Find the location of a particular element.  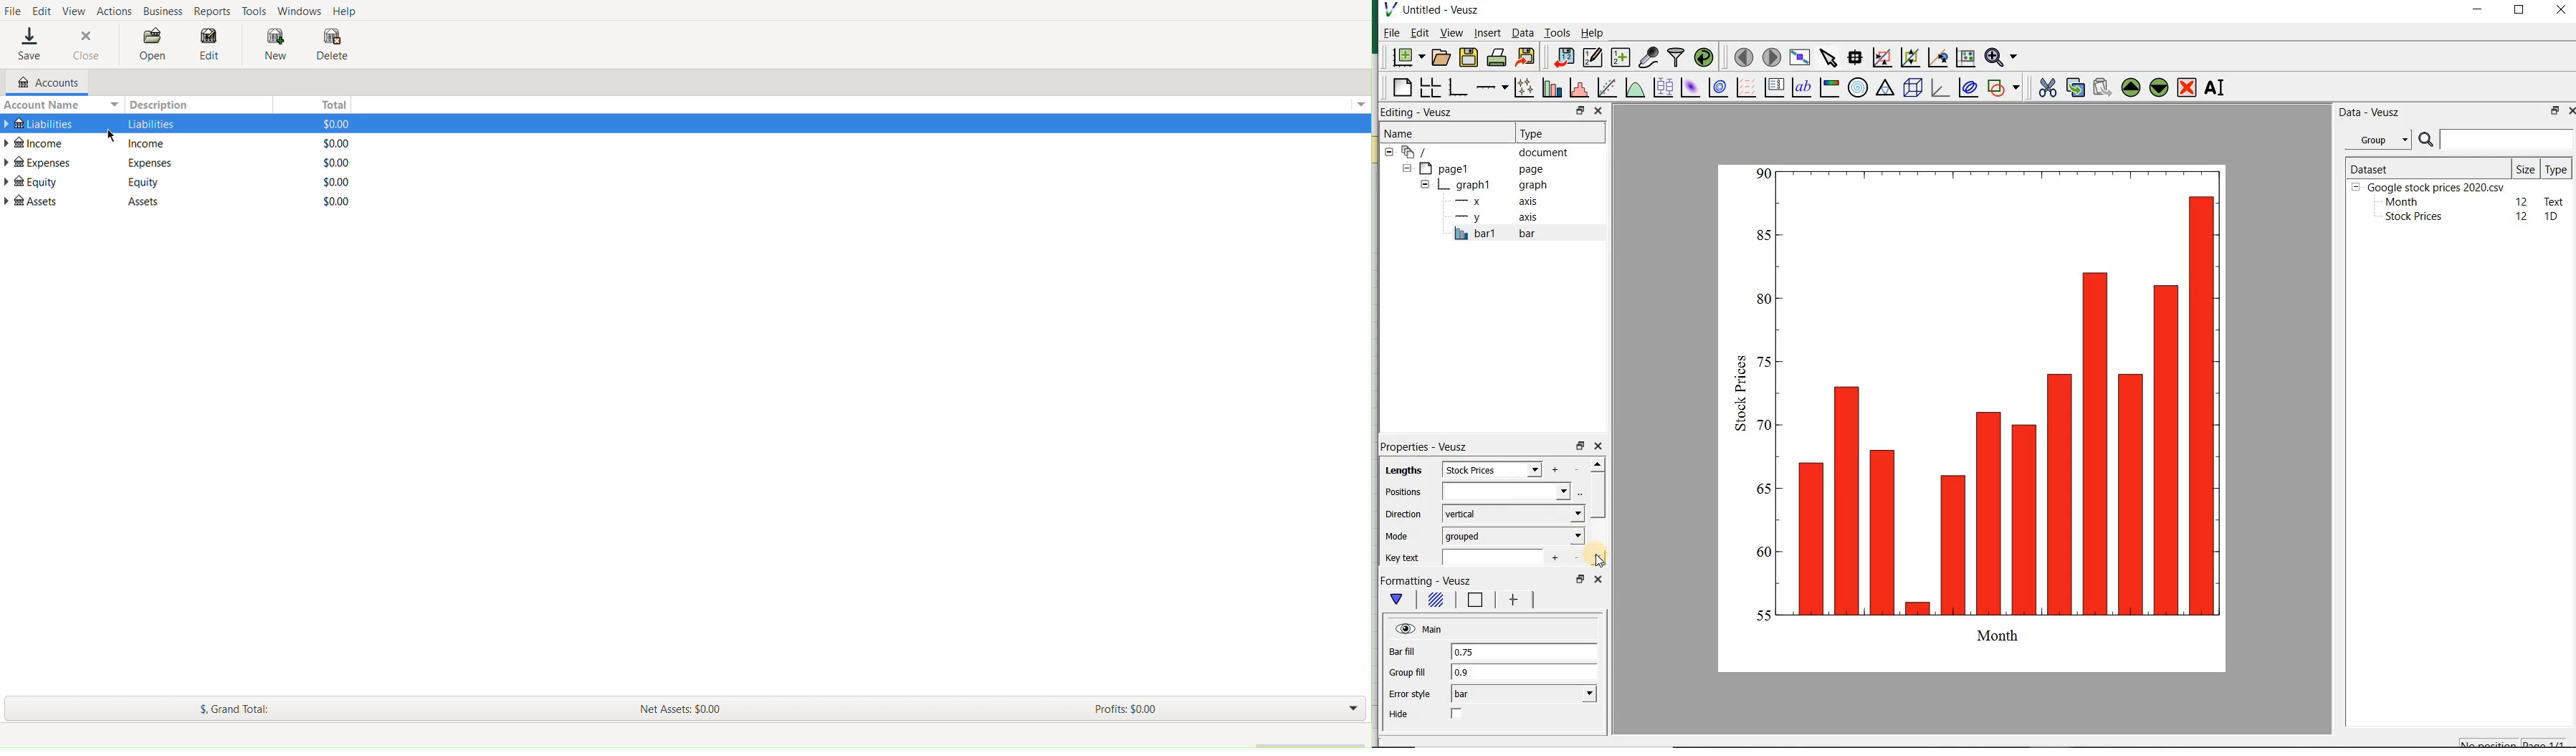

restore is located at coordinates (1580, 111).